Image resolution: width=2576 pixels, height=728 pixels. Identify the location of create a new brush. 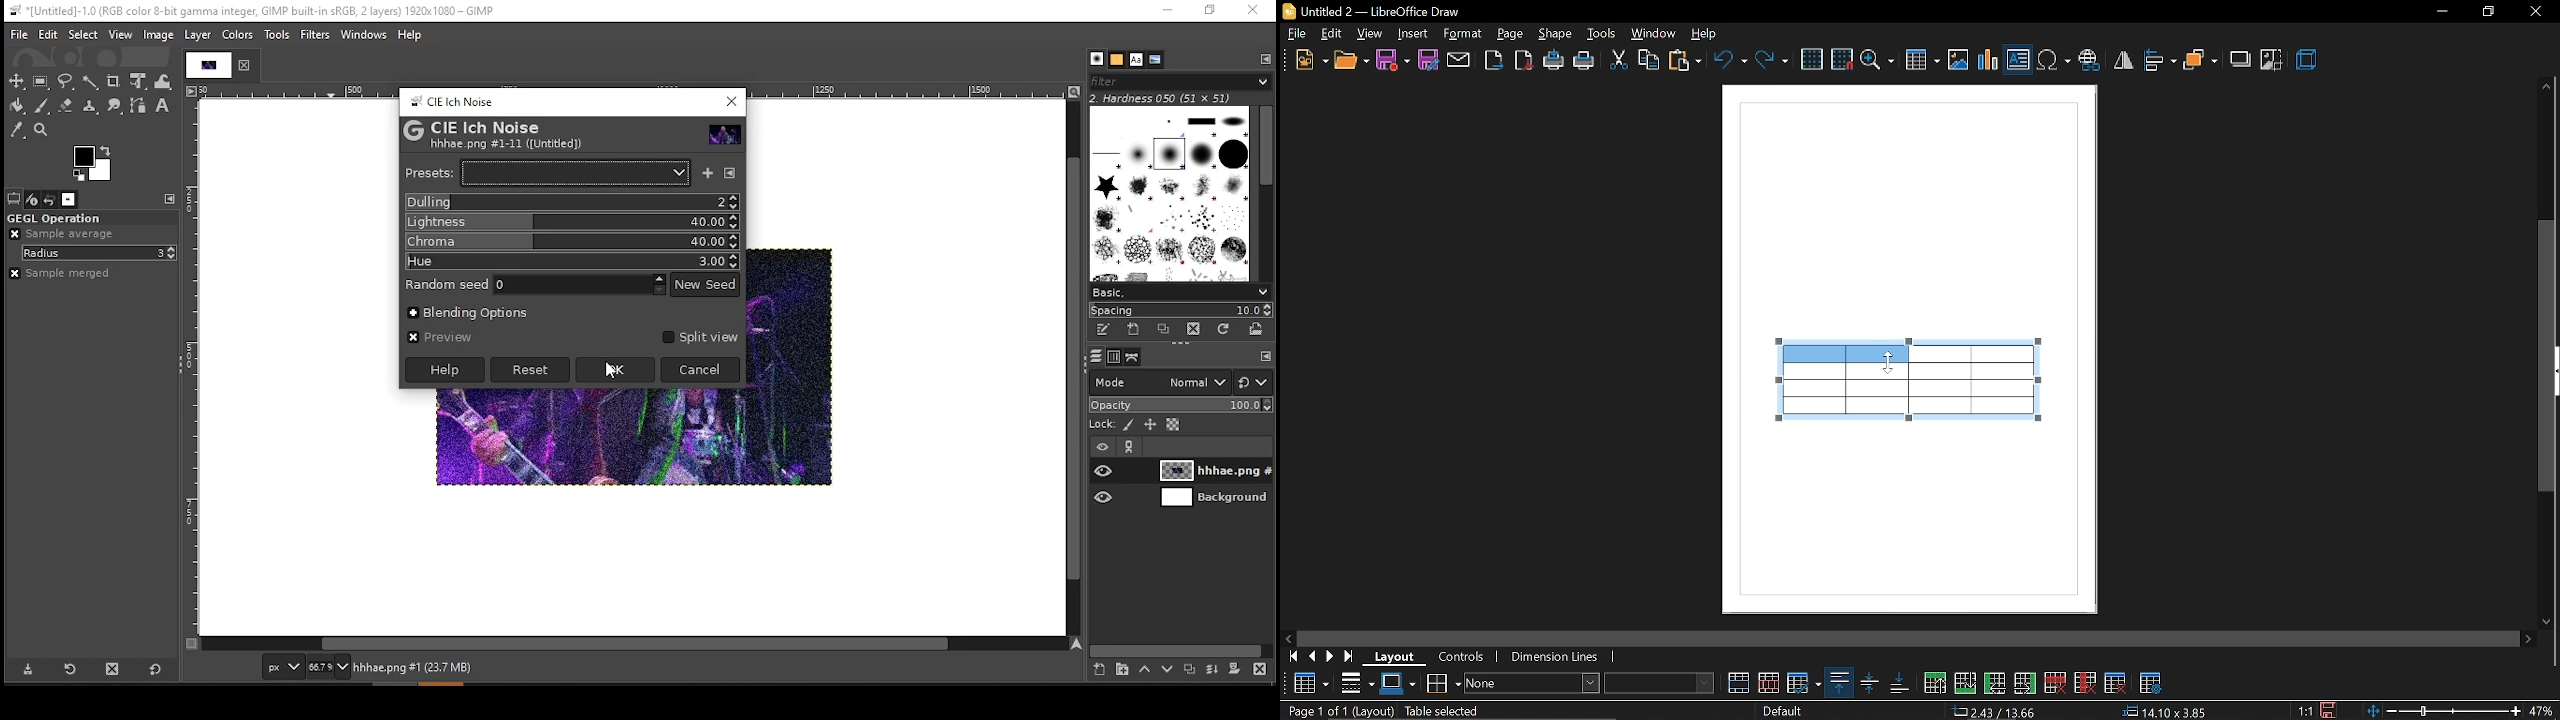
(1137, 331).